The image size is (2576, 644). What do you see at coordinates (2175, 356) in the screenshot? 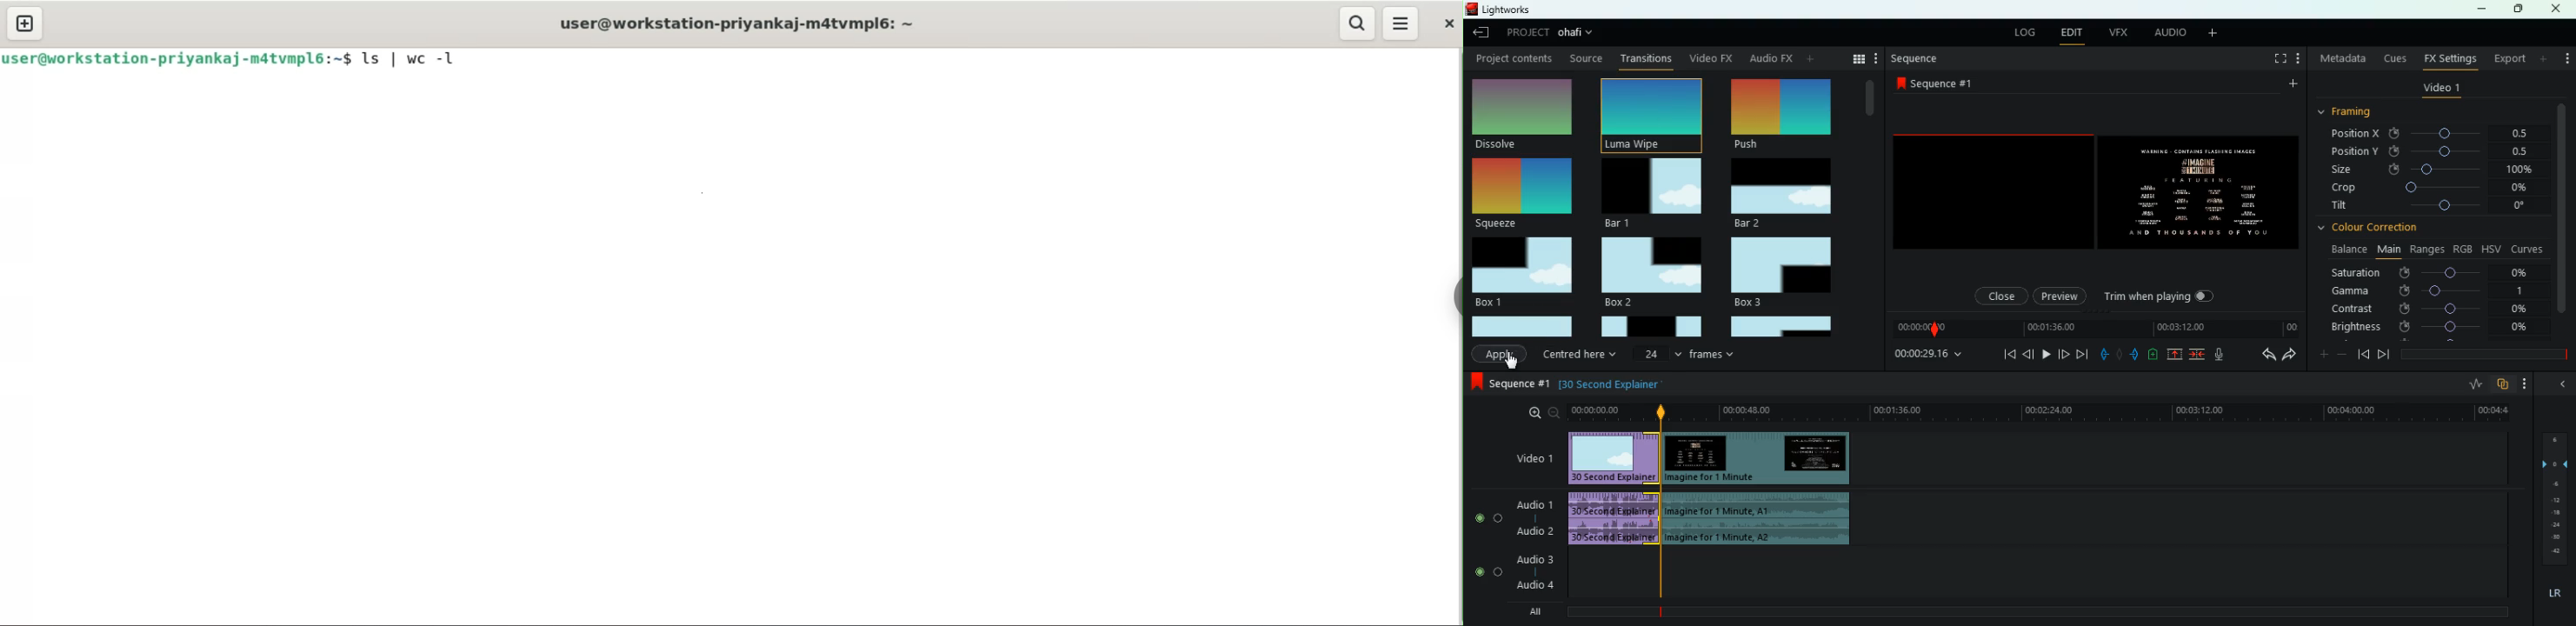
I see `up` at bounding box center [2175, 356].